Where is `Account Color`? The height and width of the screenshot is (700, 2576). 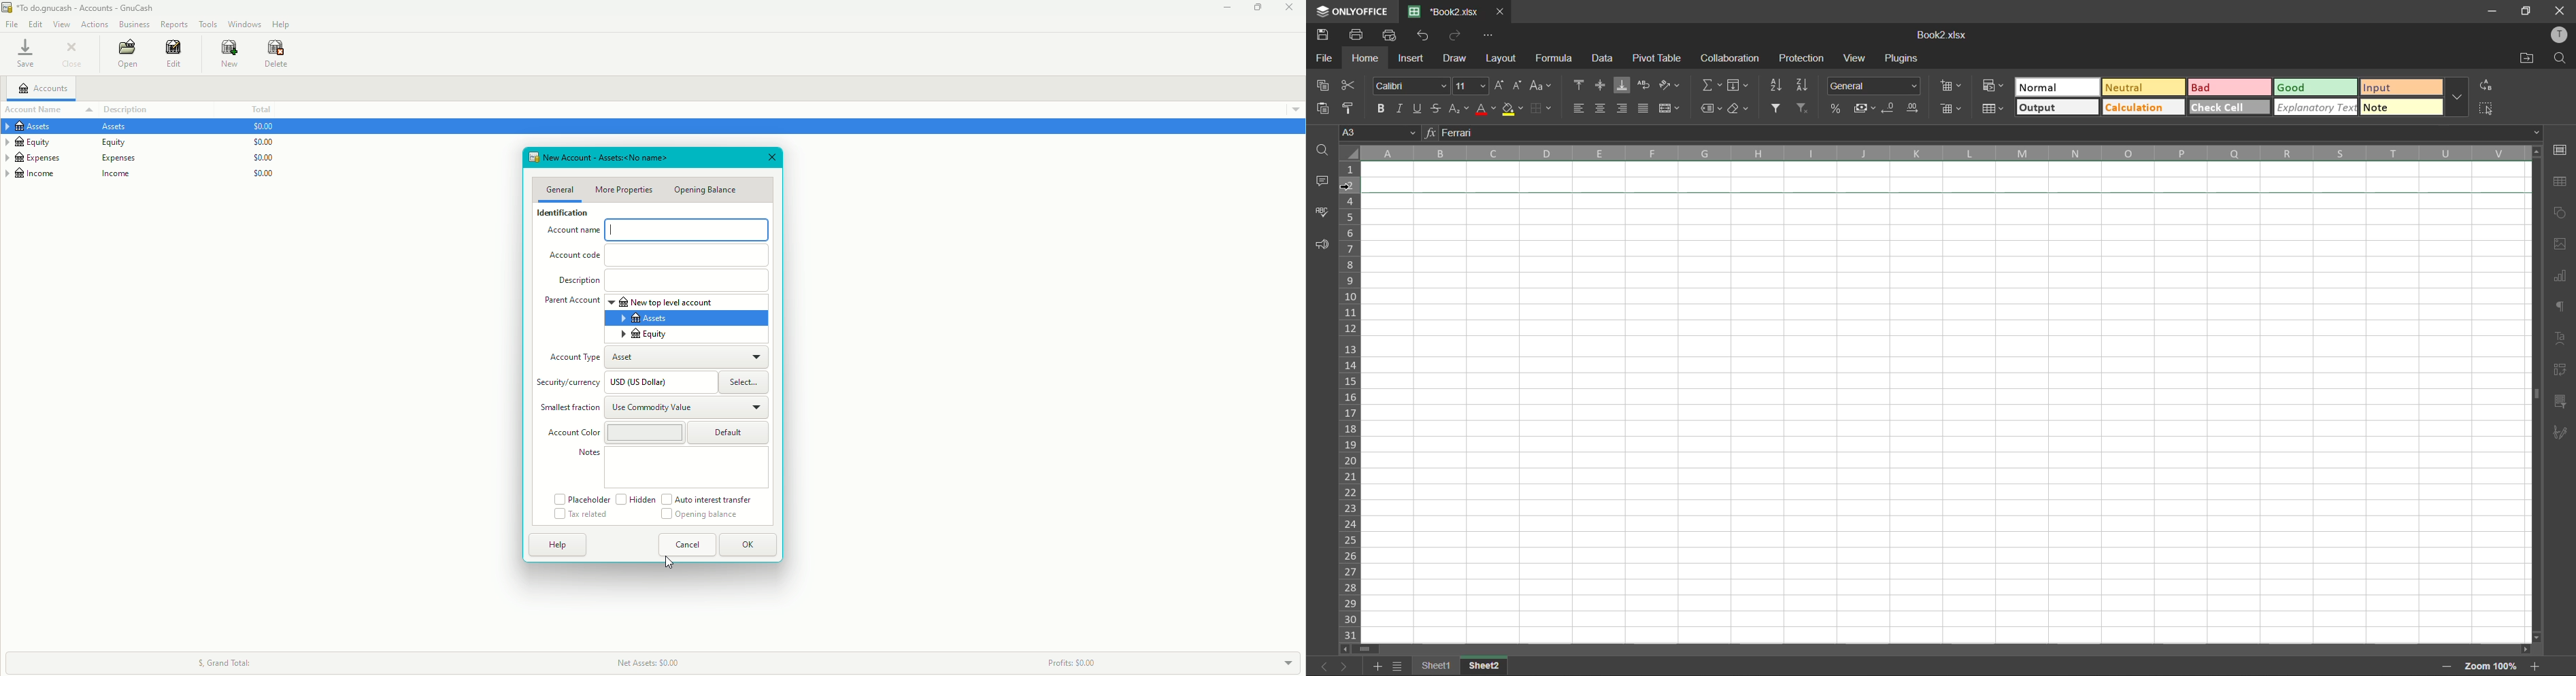
Account Color is located at coordinates (573, 433).